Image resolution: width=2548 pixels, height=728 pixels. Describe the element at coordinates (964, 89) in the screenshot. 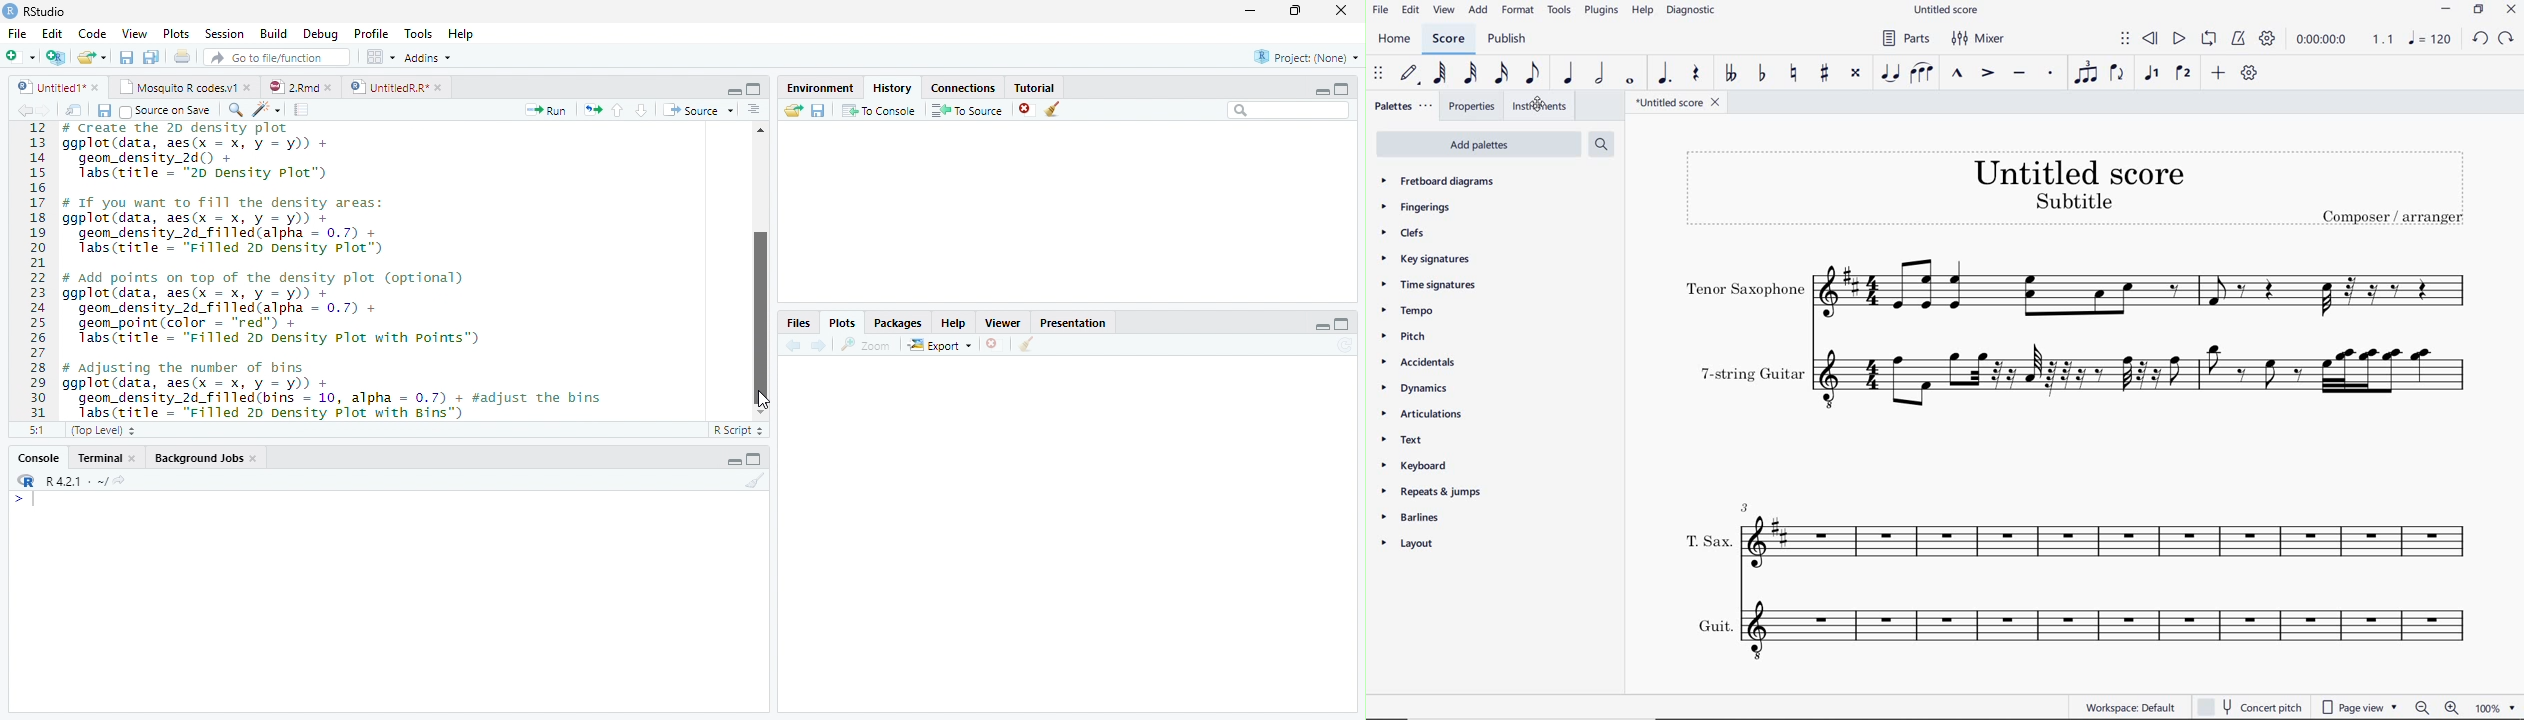

I see `Connections` at that location.